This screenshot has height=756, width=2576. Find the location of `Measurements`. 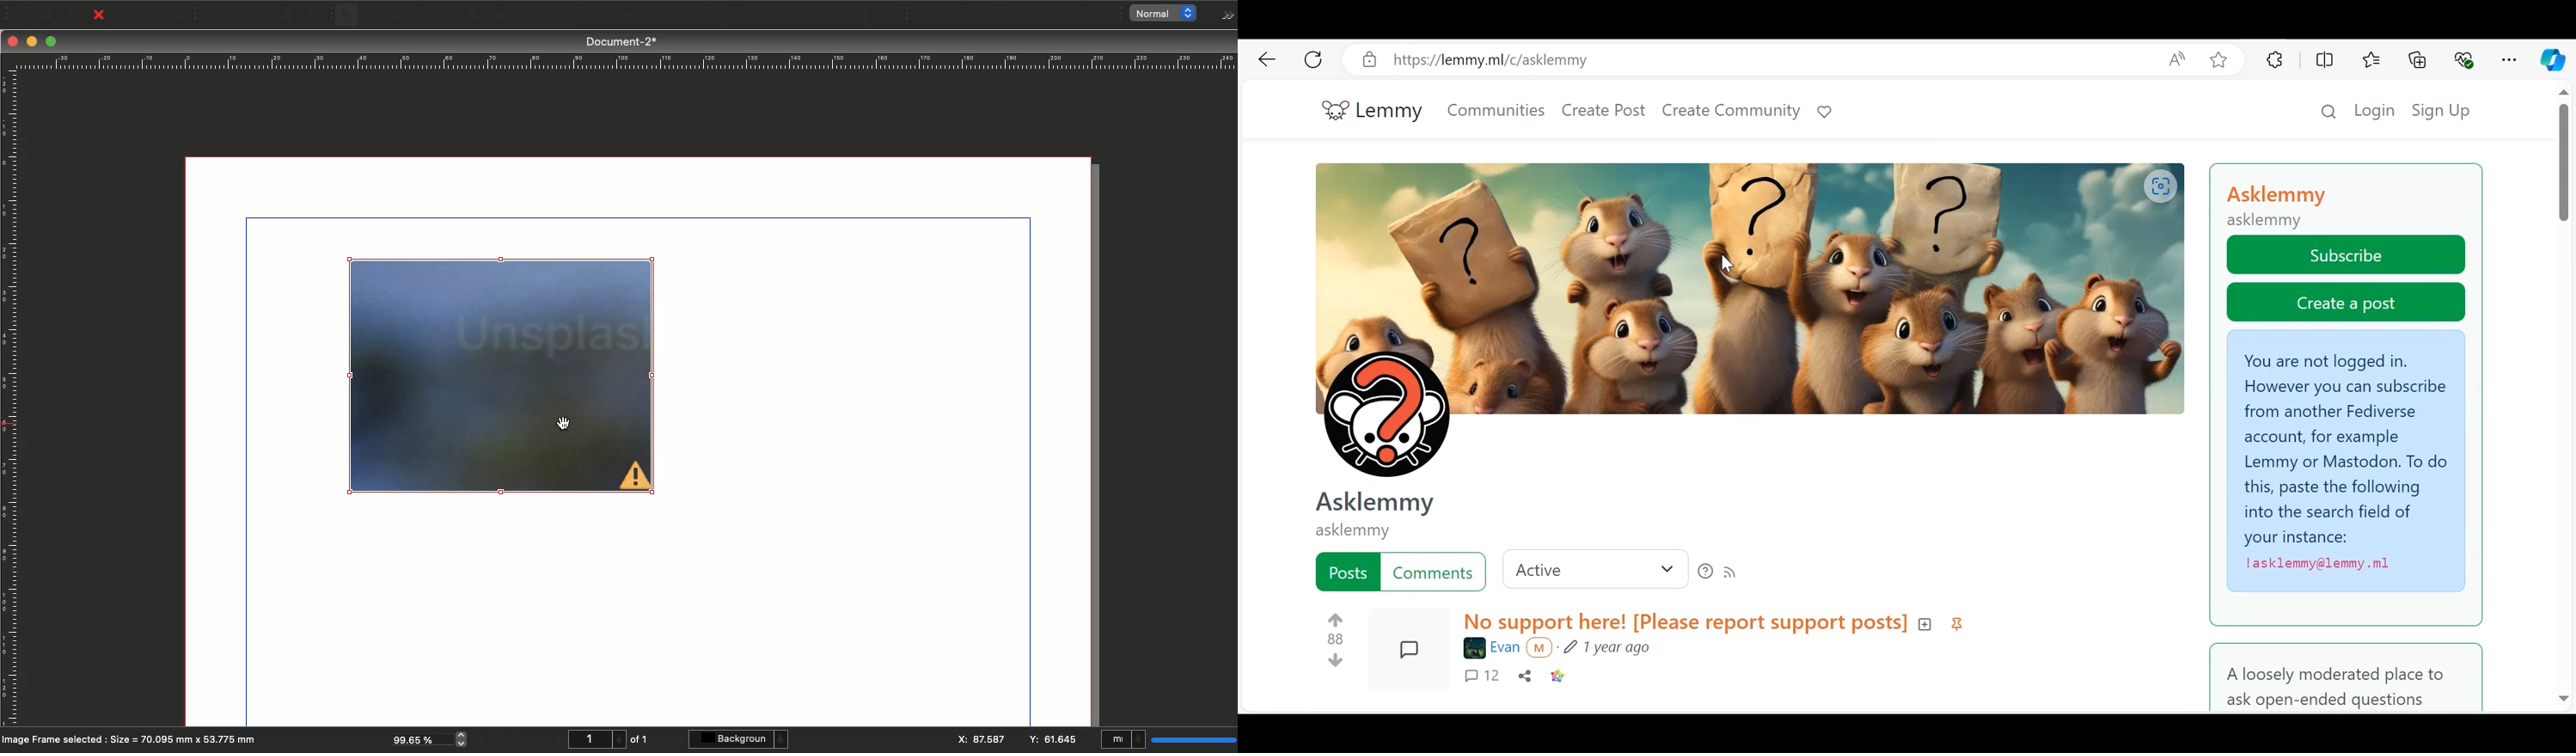

Measurements is located at coordinates (832, 15).